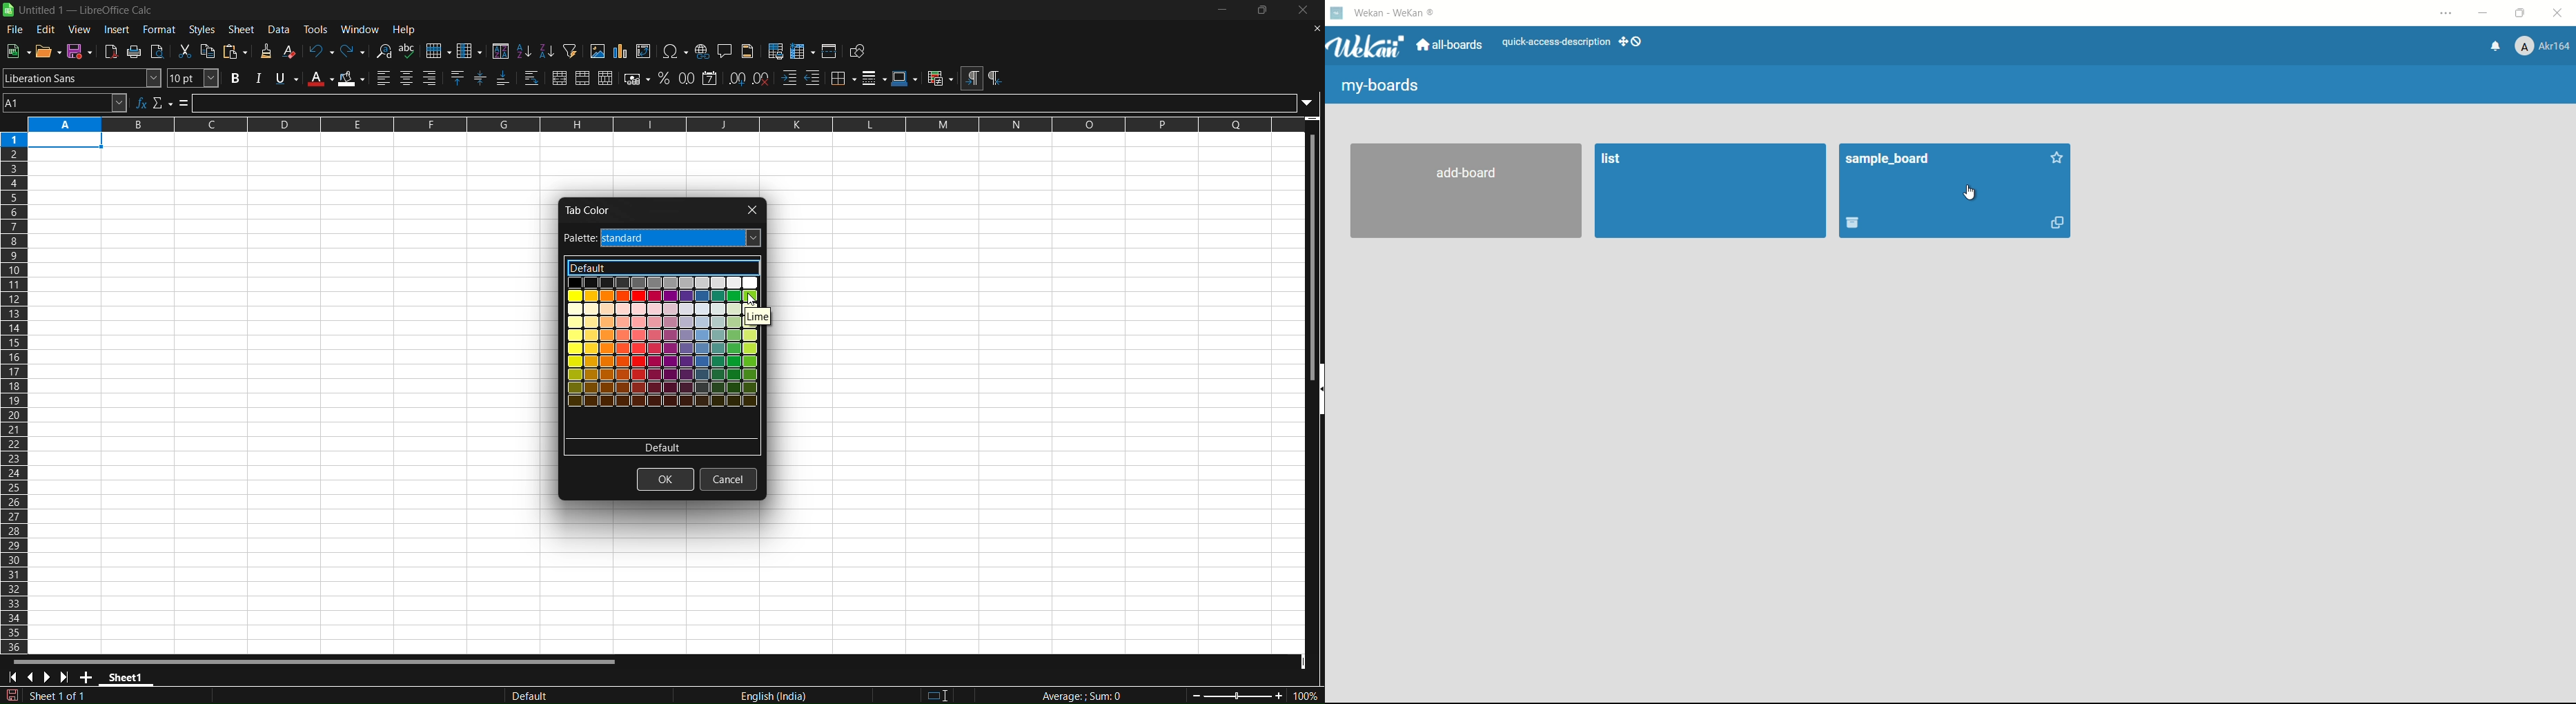 The image size is (2576, 728). I want to click on insert comment, so click(725, 50).